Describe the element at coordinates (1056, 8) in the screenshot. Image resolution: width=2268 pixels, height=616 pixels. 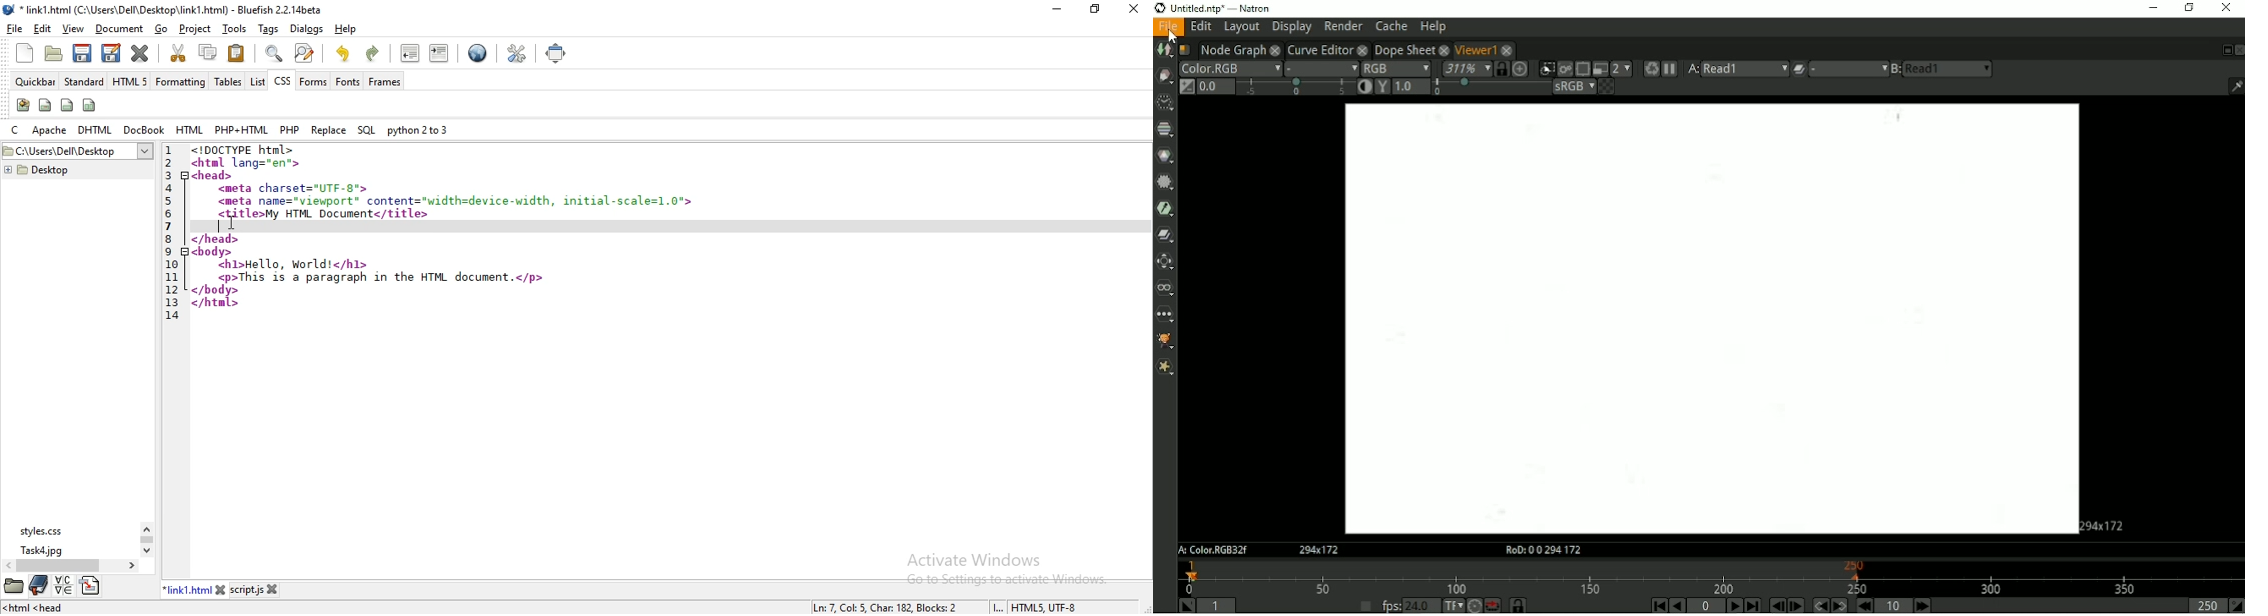
I see `minimize` at that location.